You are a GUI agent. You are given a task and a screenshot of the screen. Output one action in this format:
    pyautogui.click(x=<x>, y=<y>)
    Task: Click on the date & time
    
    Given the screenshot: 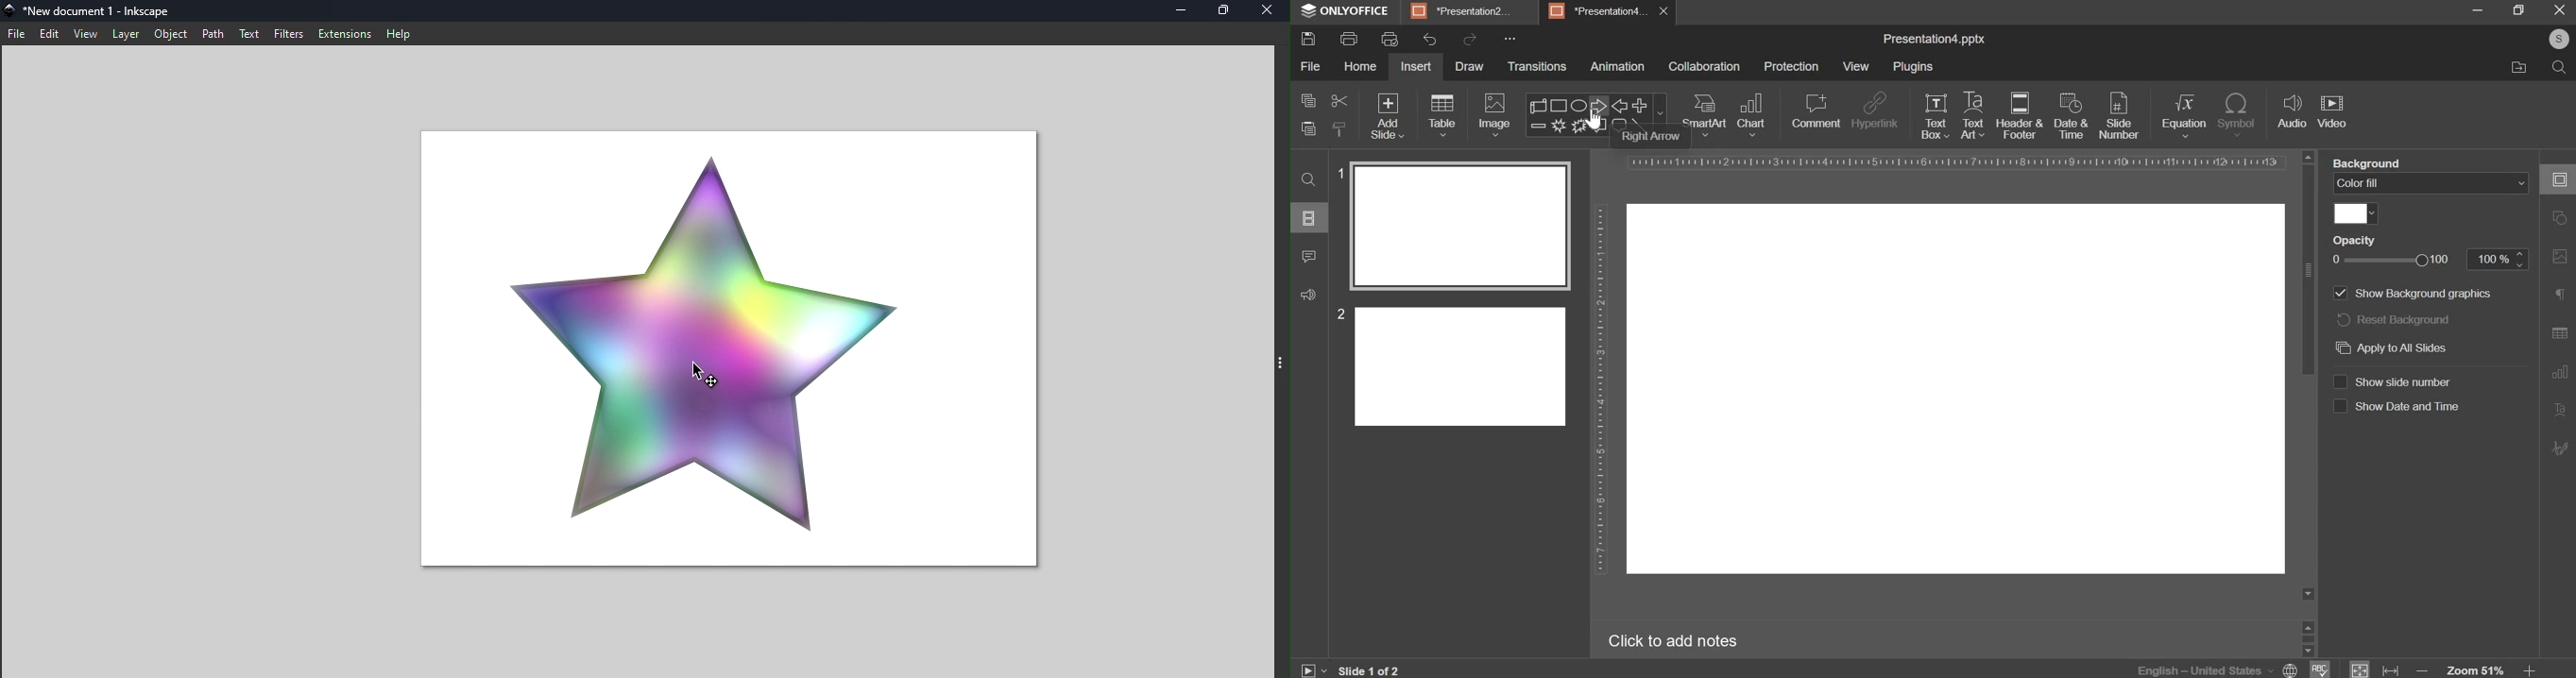 What is the action you would take?
    pyautogui.click(x=2073, y=117)
    